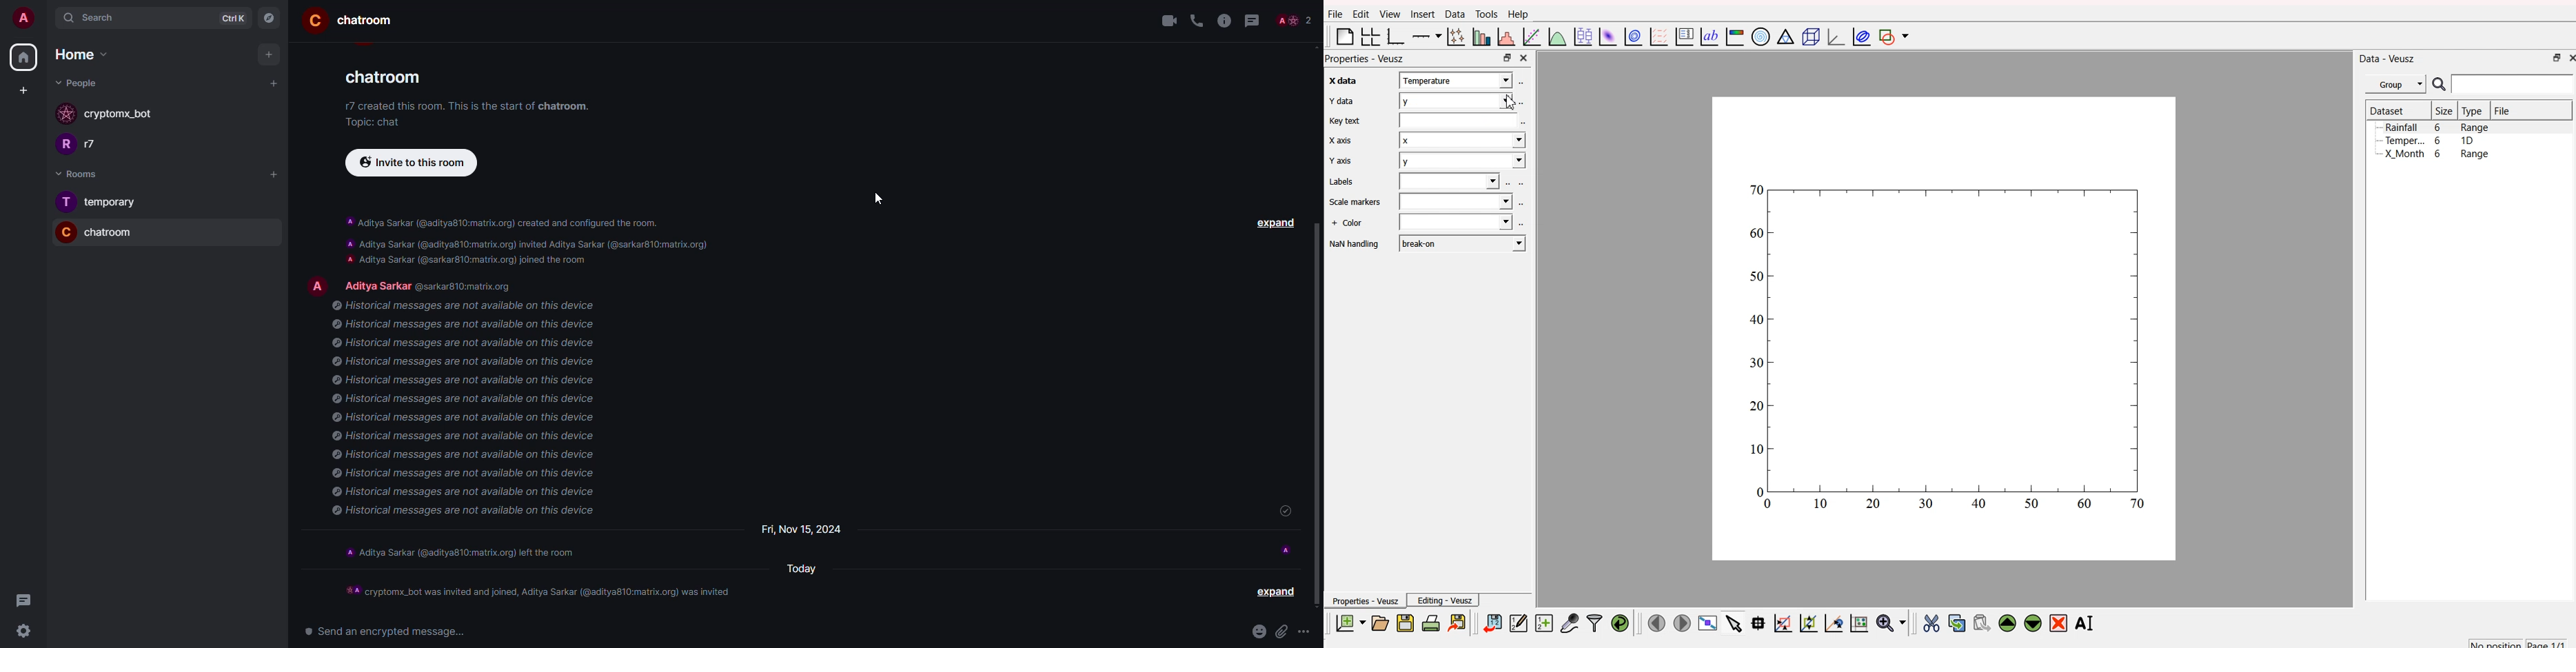 The image size is (2576, 672). I want to click on 3D graph, so click(1831, 36).